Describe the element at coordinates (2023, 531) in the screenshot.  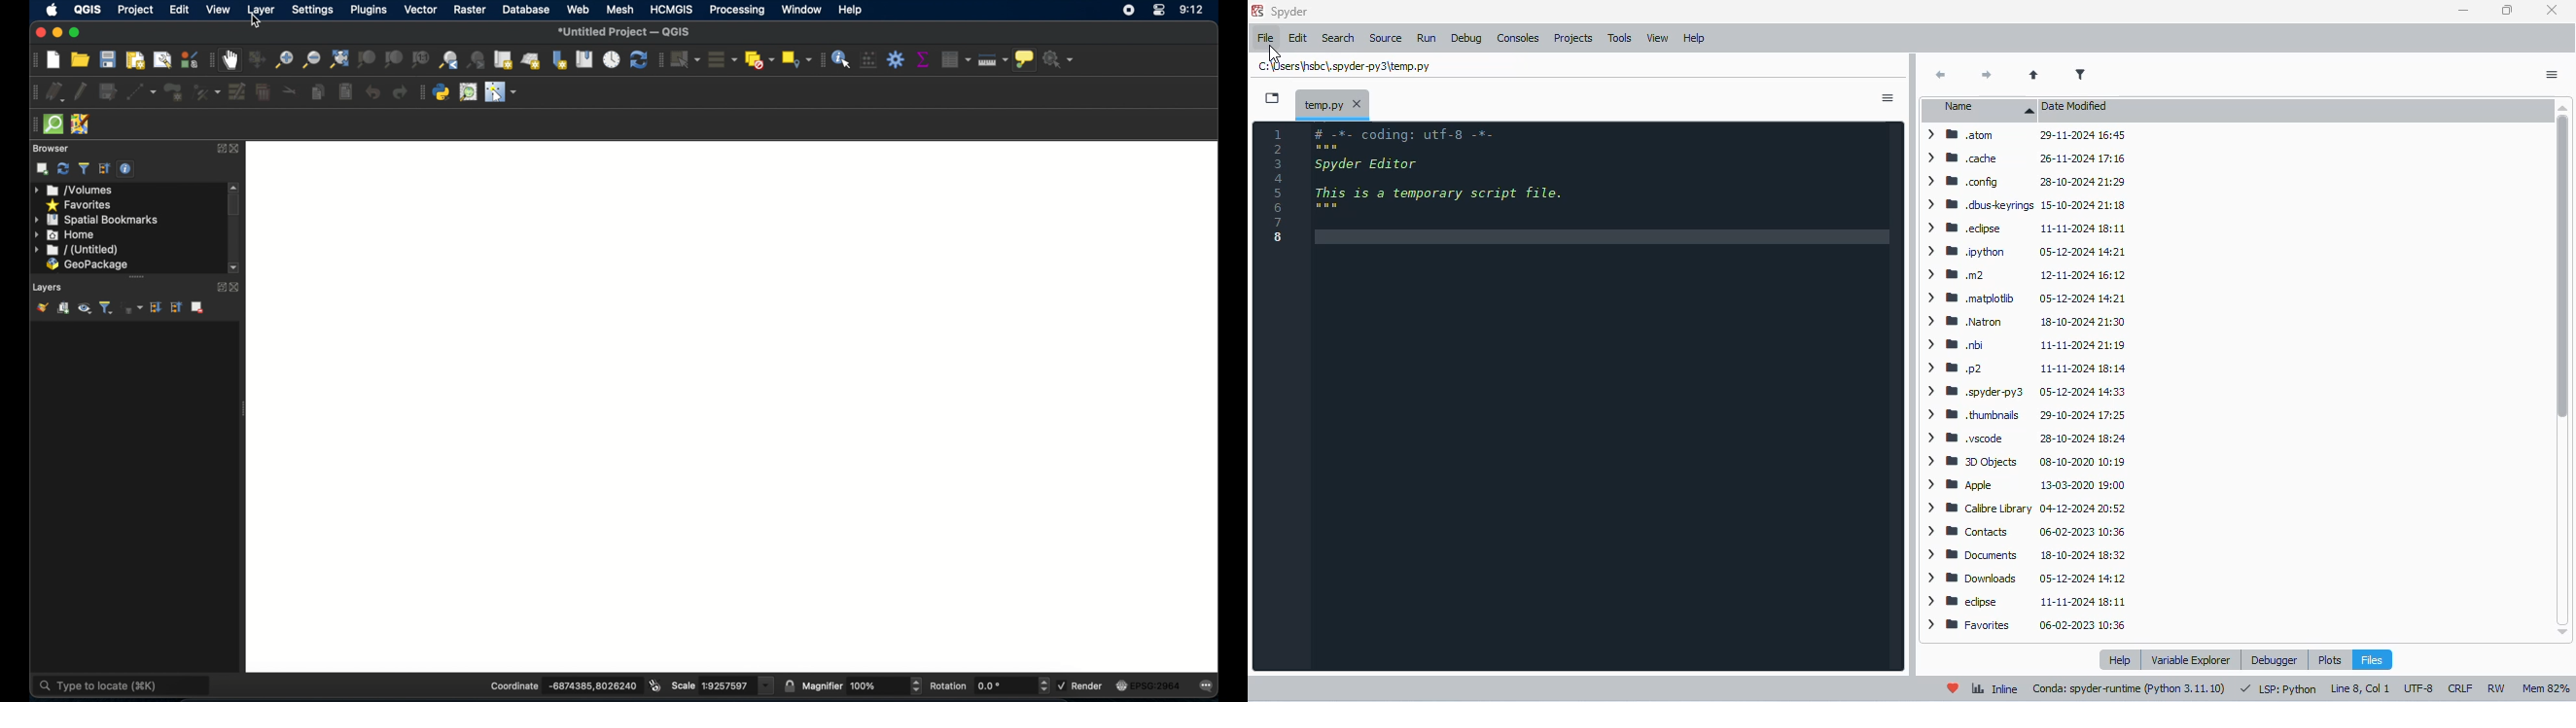
I see `> WB Contacts 06-02-2023 10:36` at that location.